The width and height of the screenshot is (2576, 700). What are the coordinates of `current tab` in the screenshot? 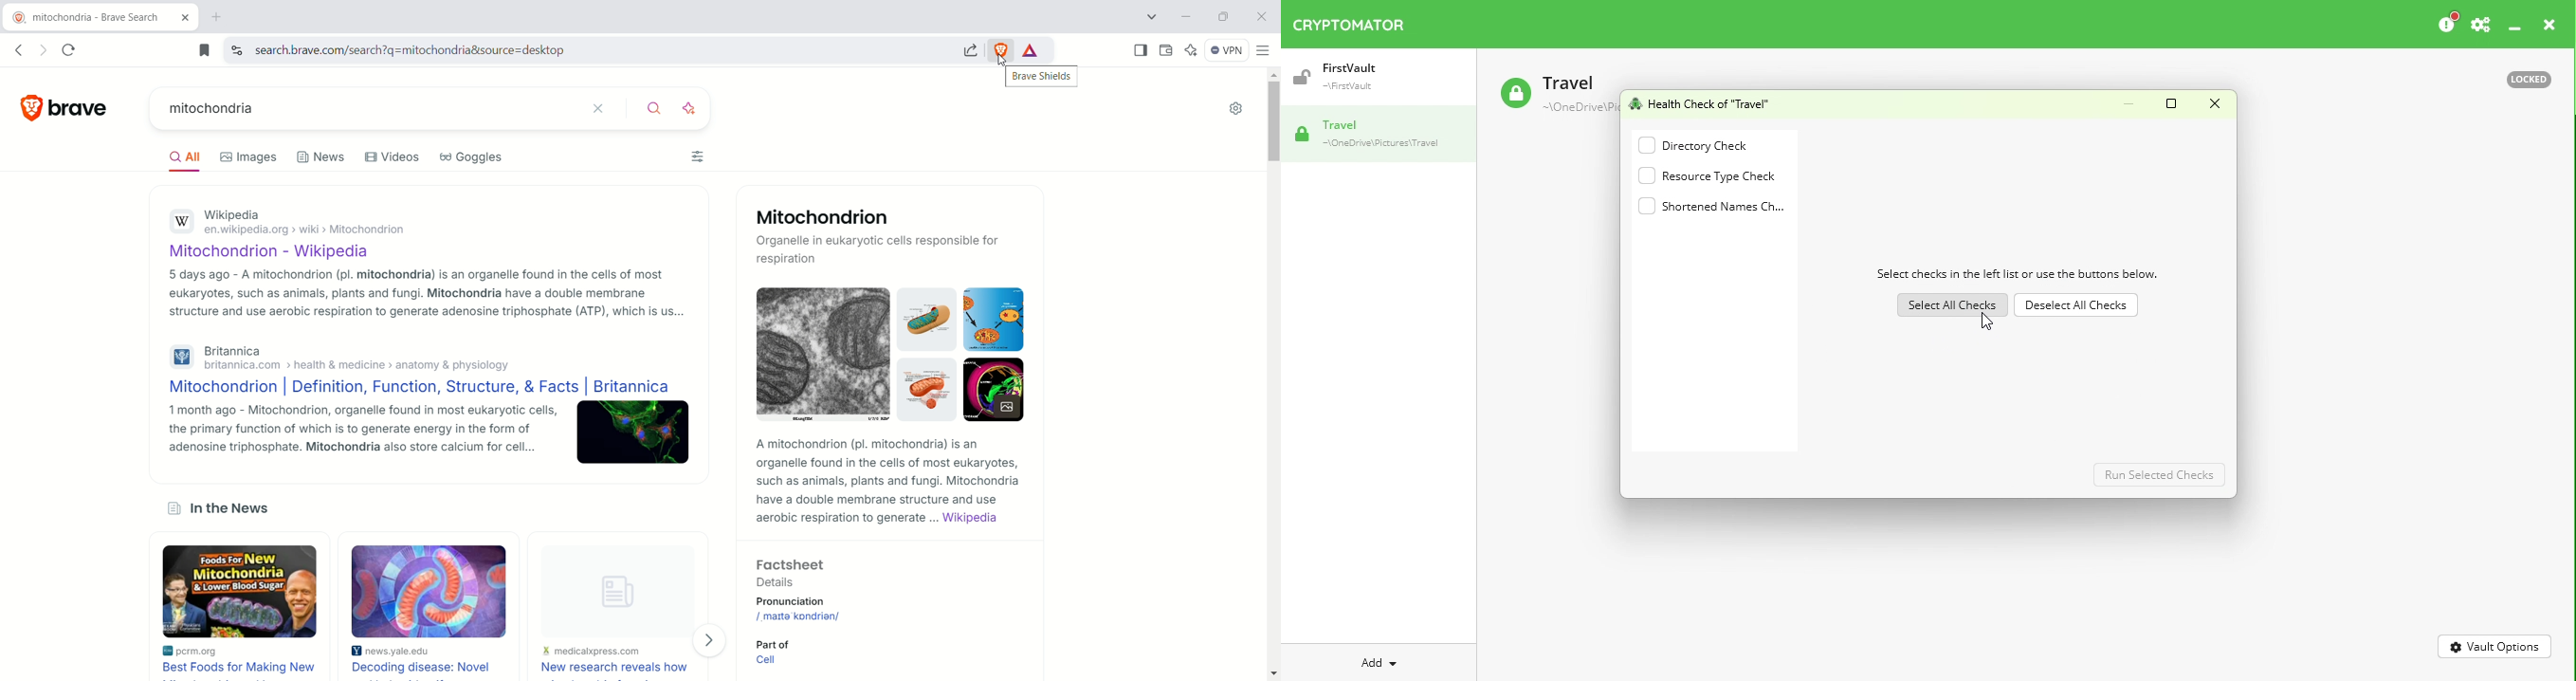 It's located at (90, 18).